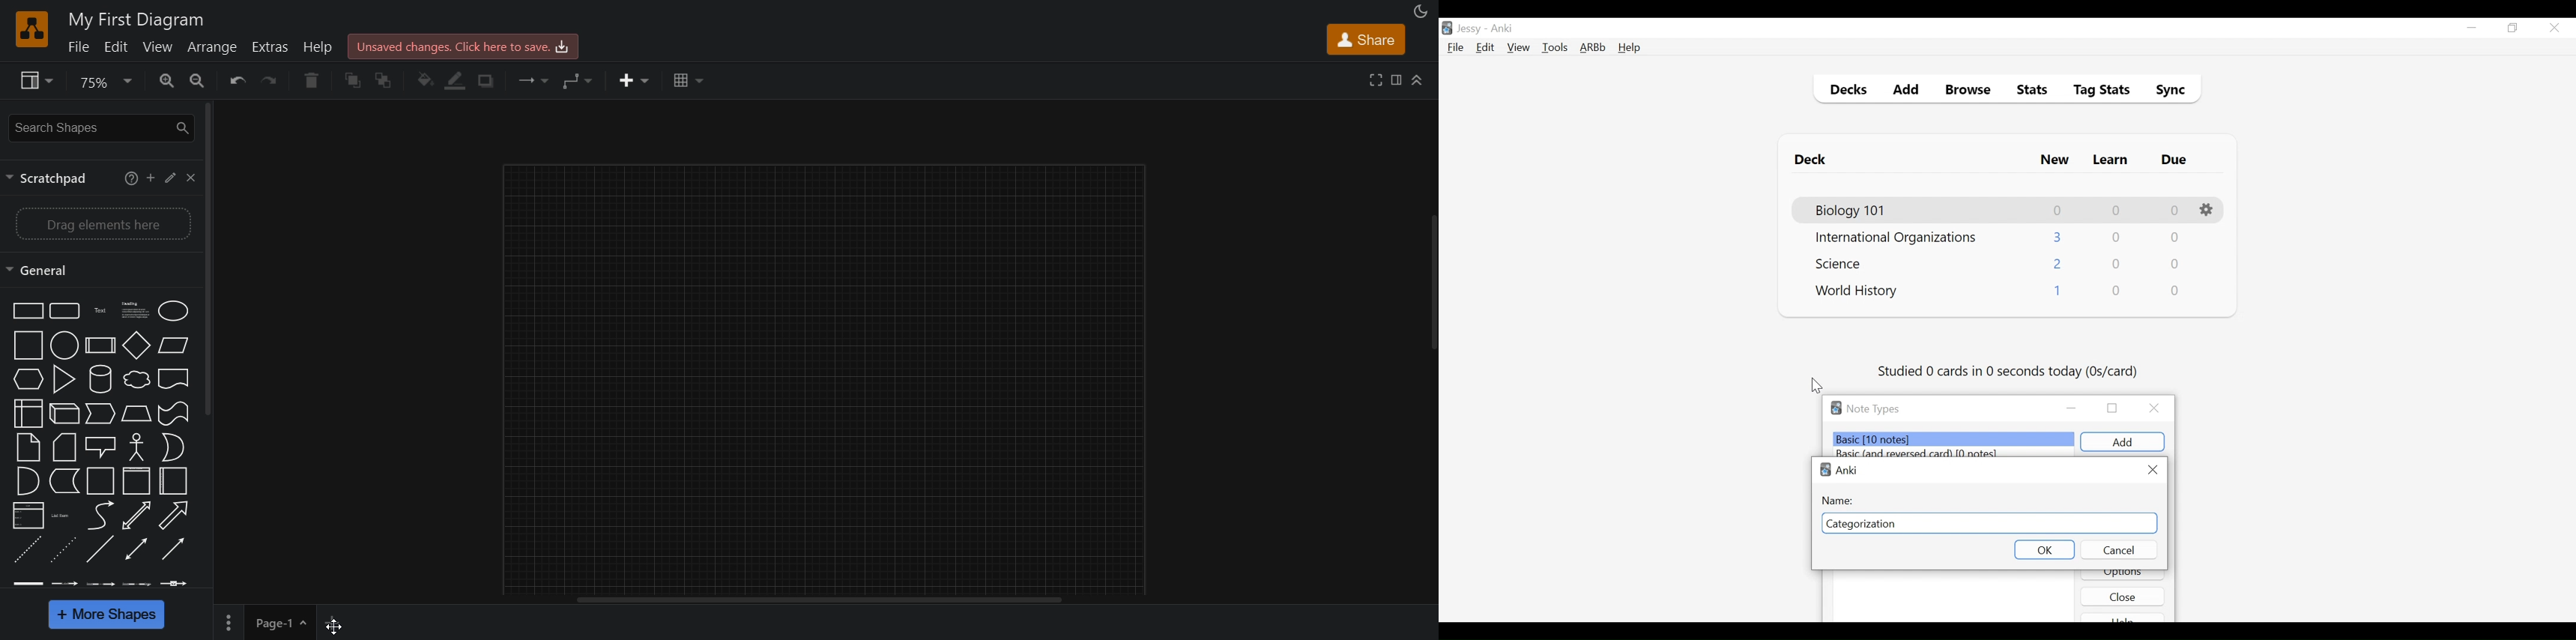 The height and width of the screenshot is (644, 2576). I want to click on Learn Card Count, so click(2117, 264).